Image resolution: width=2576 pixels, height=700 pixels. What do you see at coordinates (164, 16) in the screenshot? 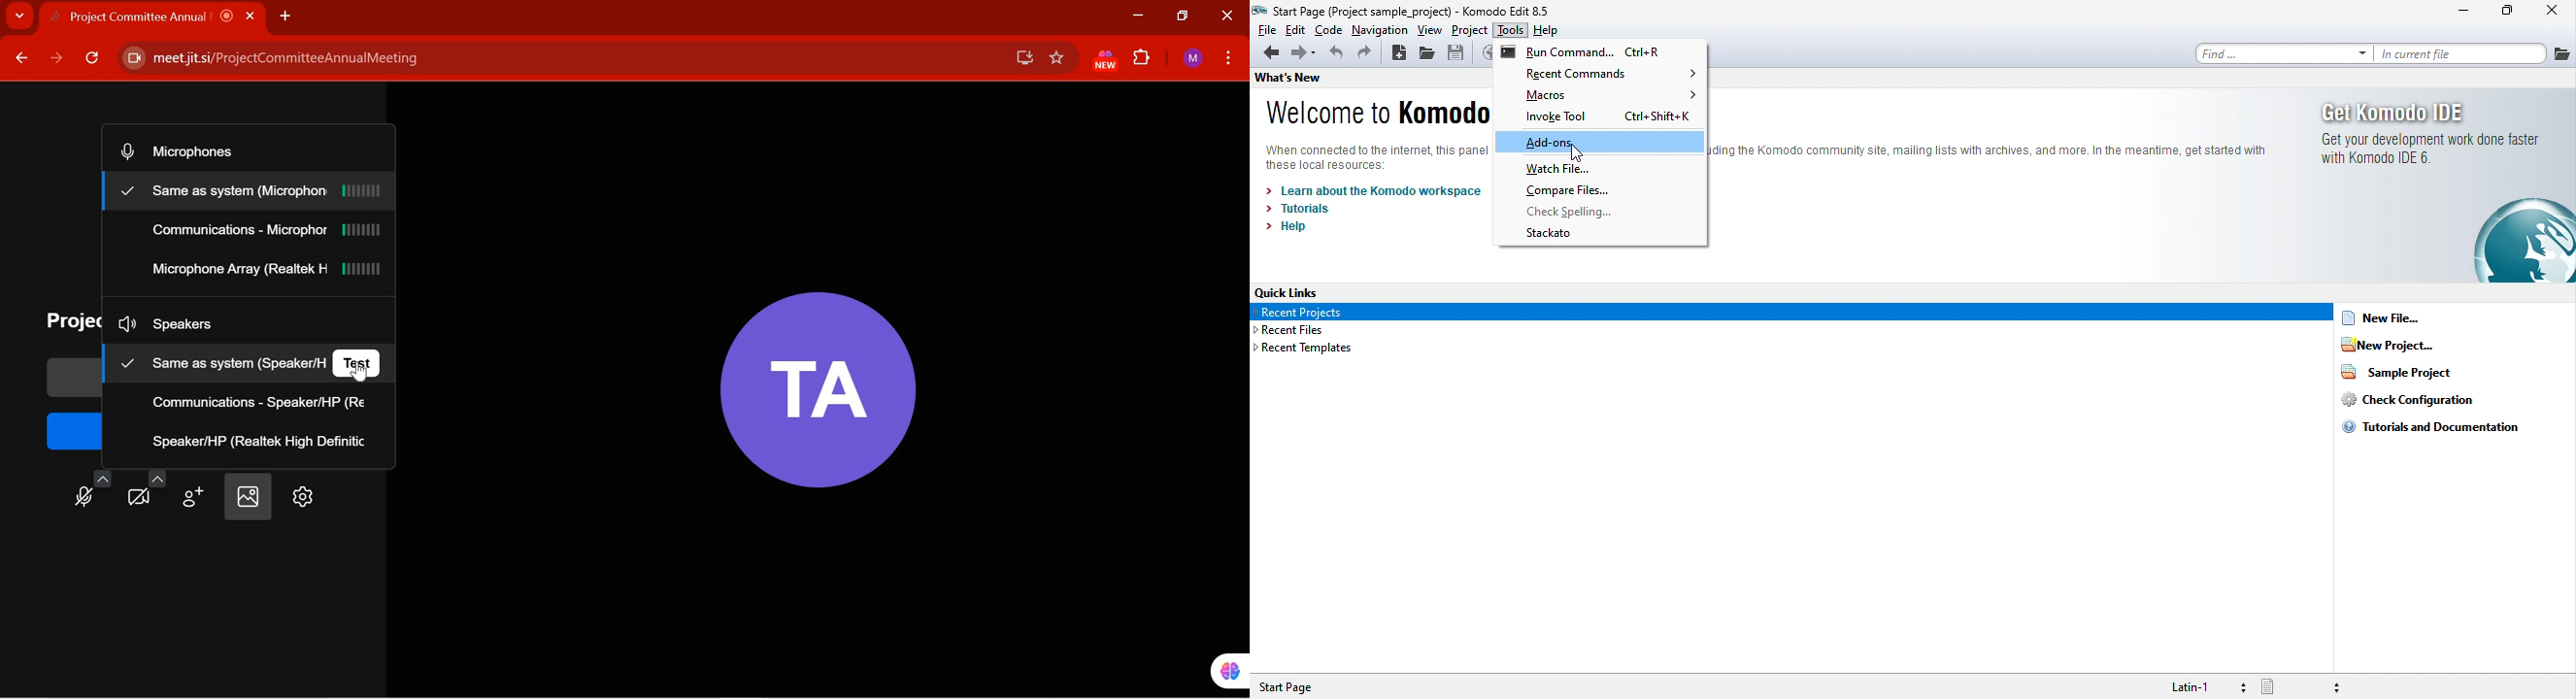
I see `Project Committee Annual |` at bounding box center [164, 16].